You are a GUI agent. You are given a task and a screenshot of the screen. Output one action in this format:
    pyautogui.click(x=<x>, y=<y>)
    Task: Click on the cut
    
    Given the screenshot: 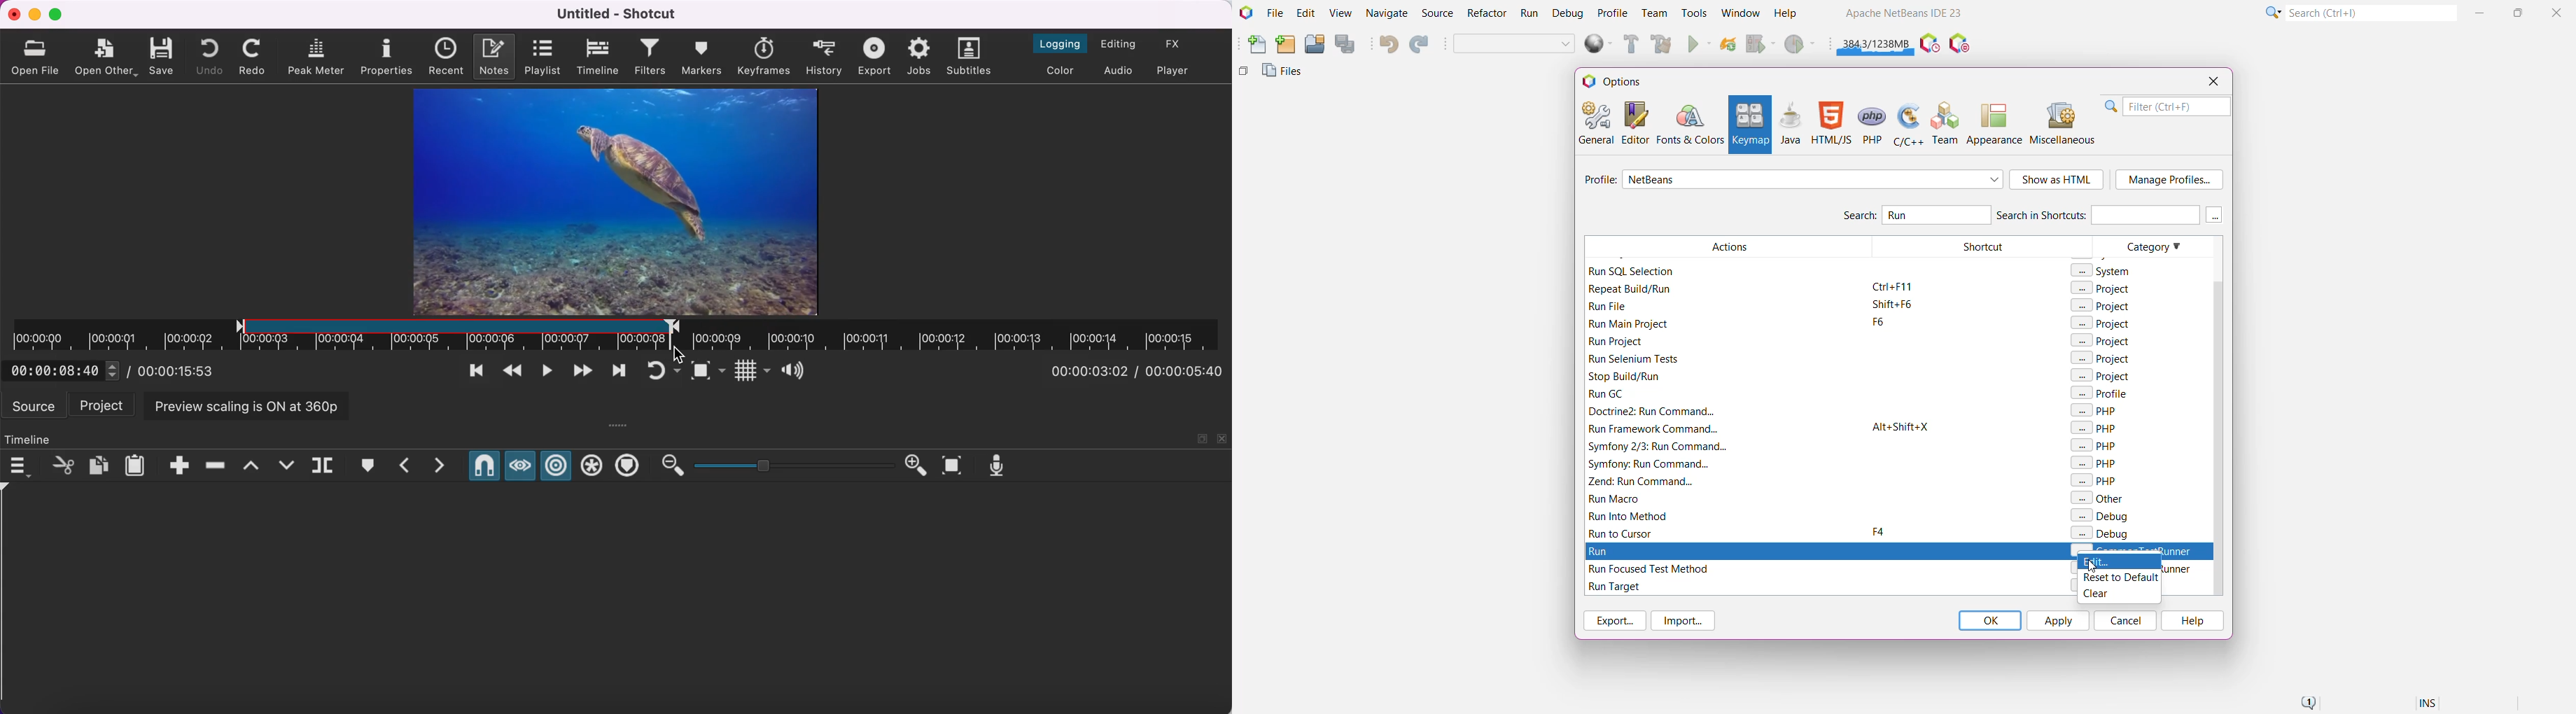 What is the action you would take?
    pyautogui.click(x=61, y=464)
    